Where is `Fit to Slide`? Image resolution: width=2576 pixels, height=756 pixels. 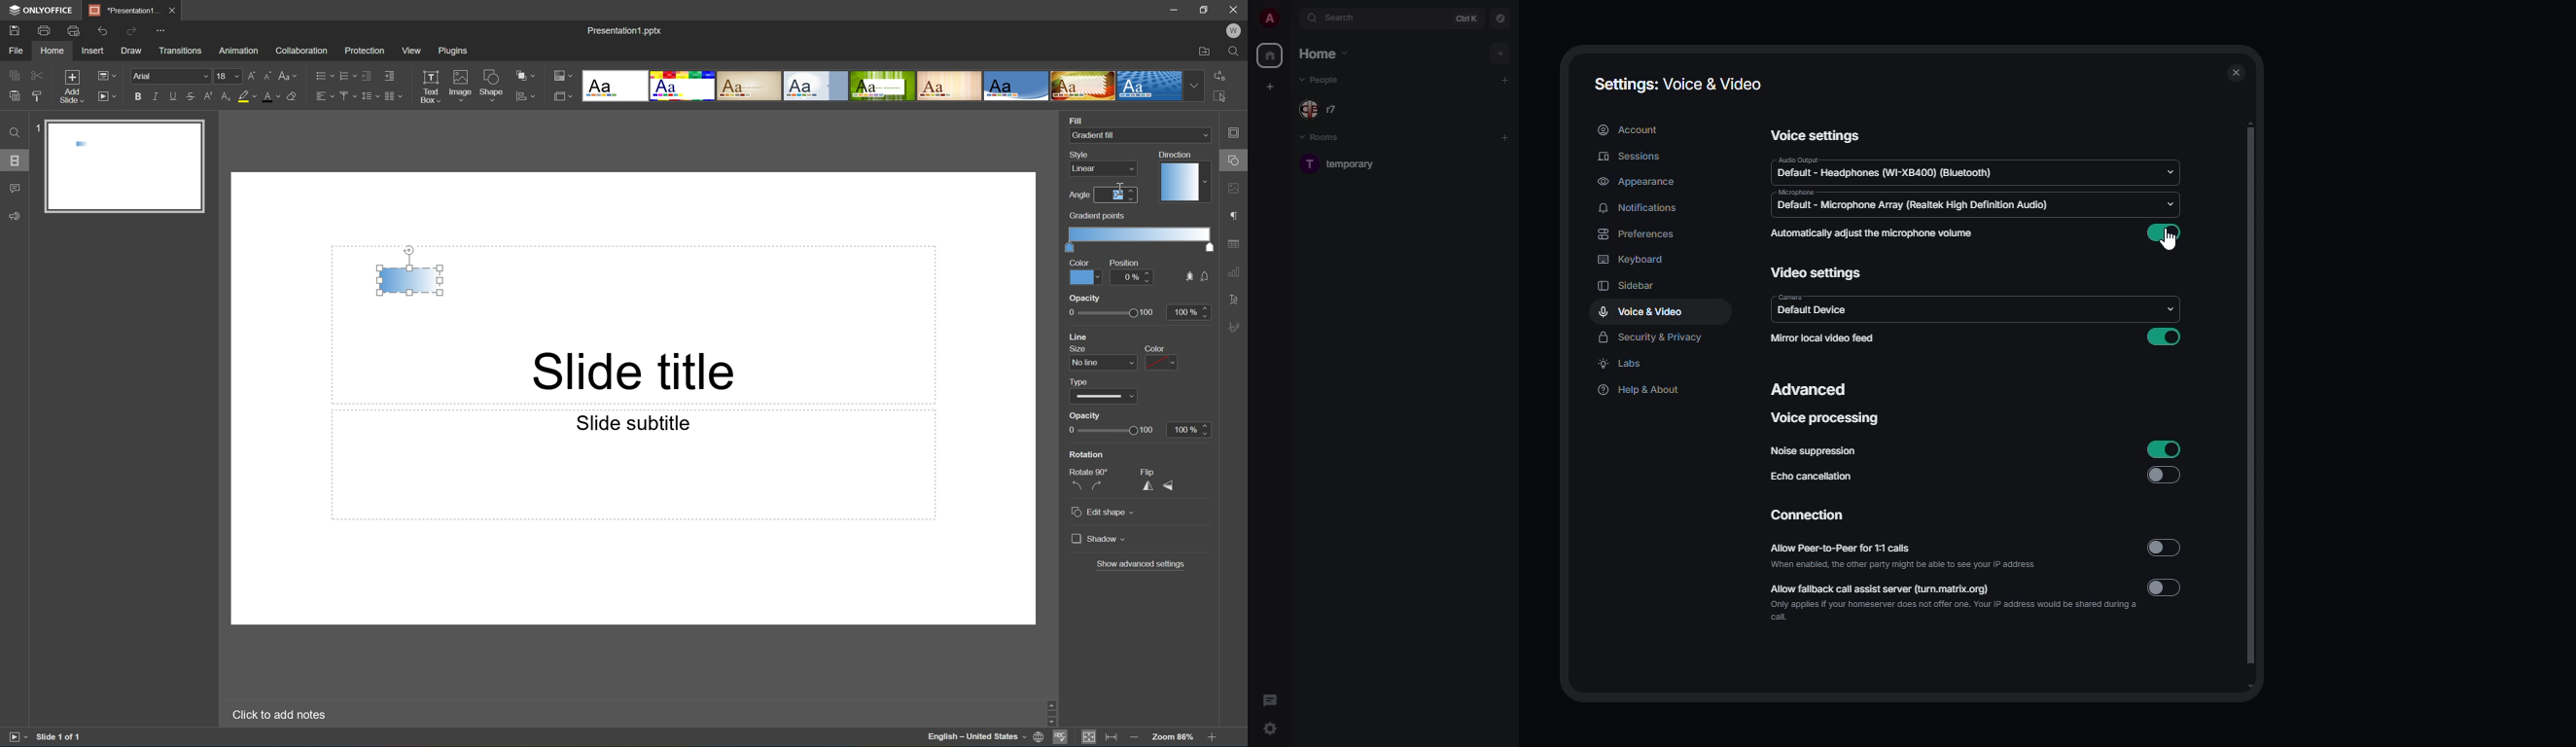
Fit to Slide is located at coordinates (1091, 737).